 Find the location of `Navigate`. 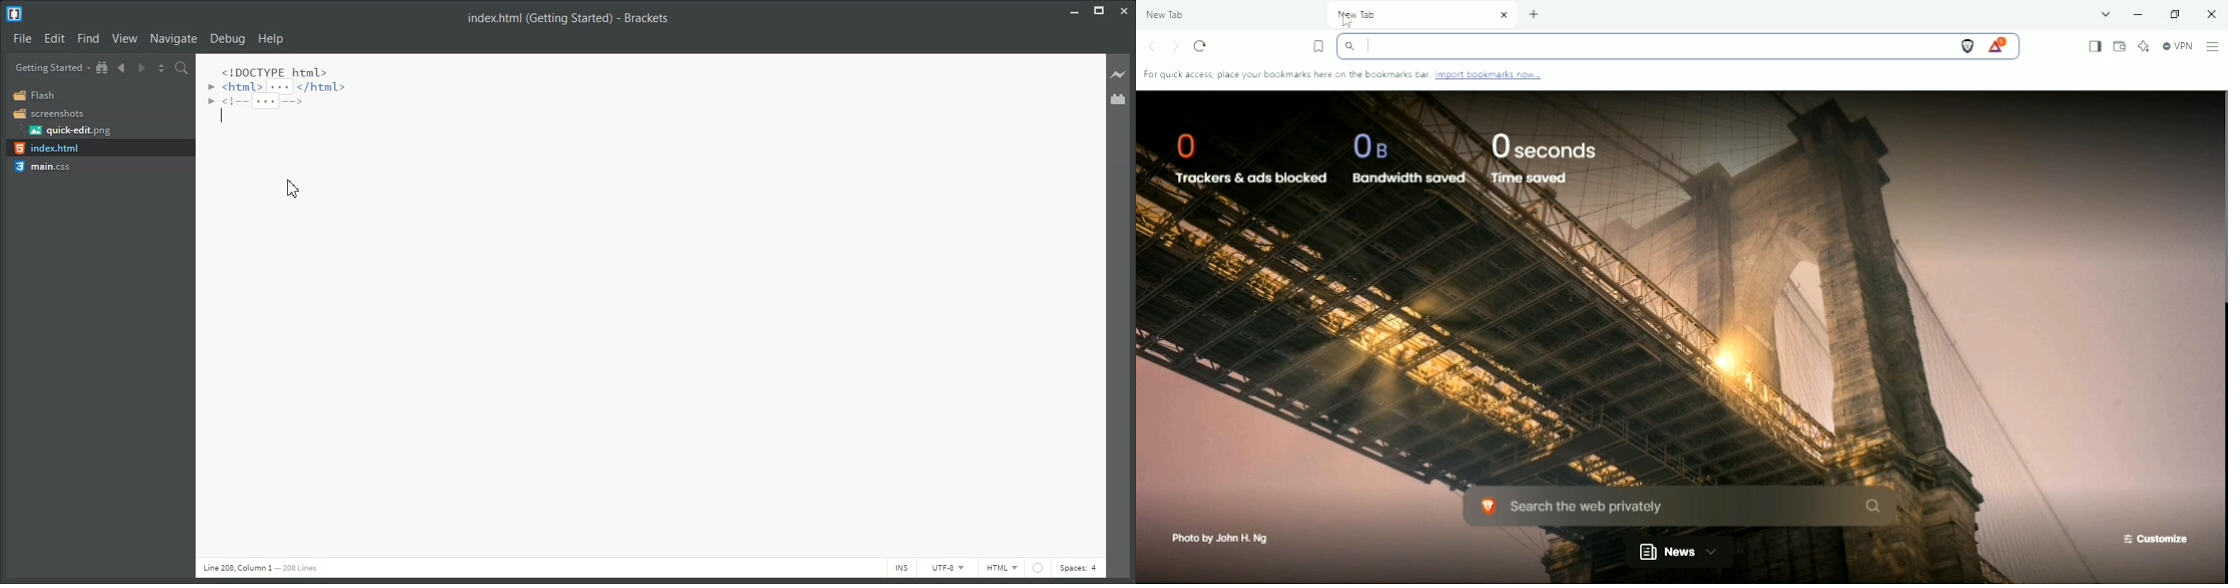

Navigate is located at coordinates (174, 39).